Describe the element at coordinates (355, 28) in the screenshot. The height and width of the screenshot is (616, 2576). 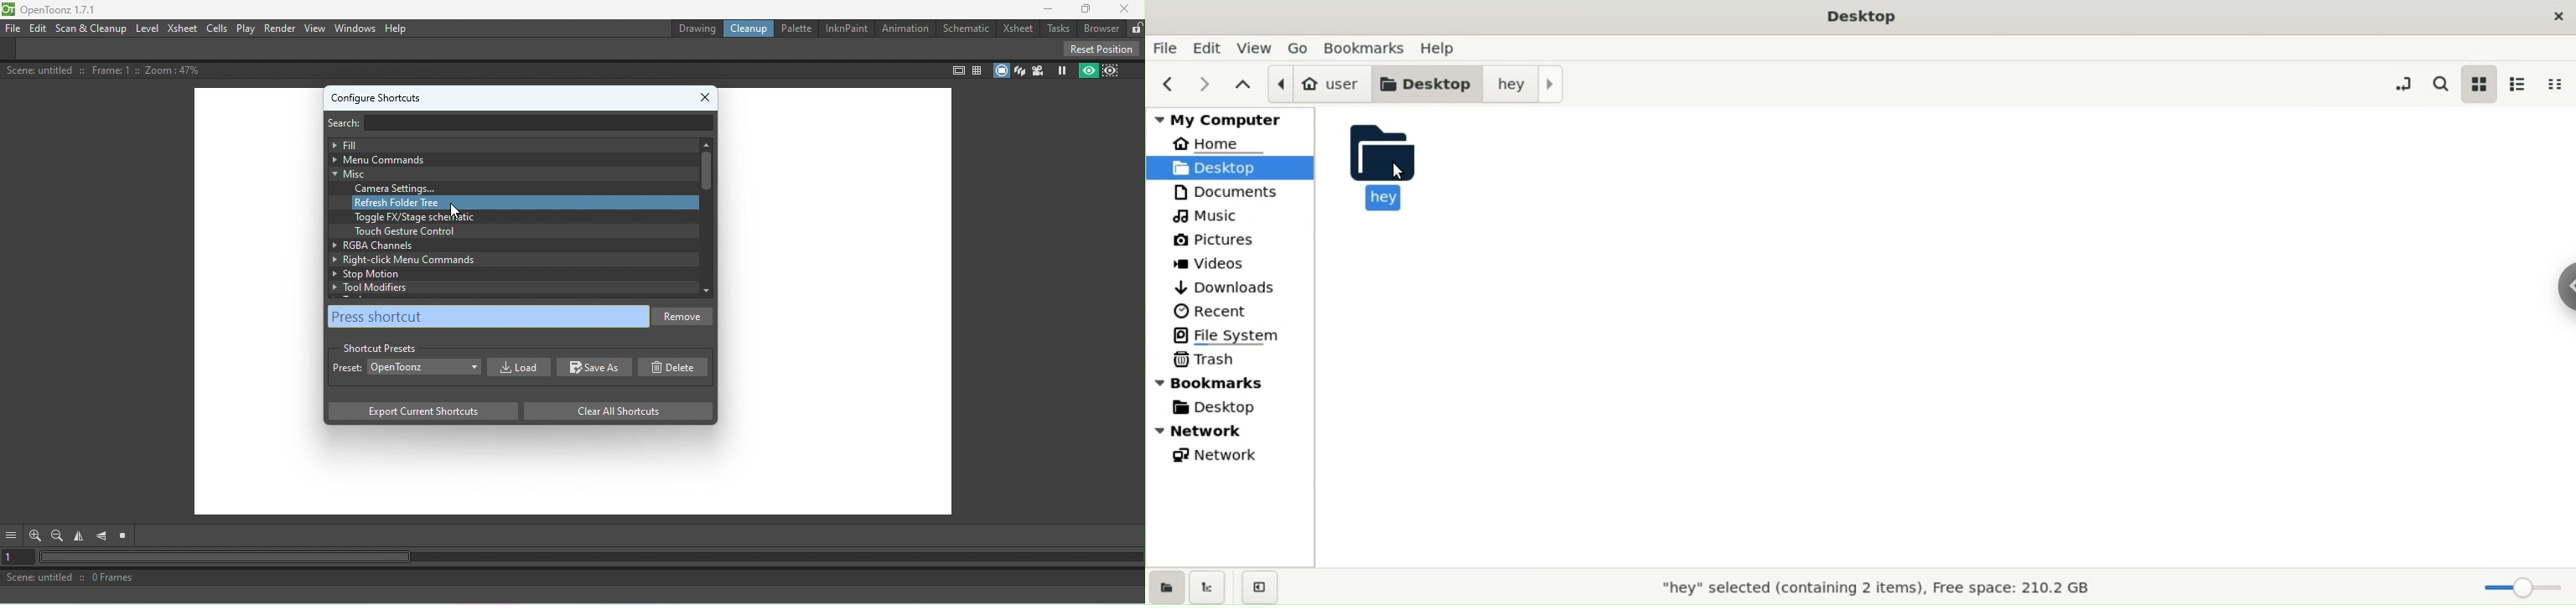
I see `Windows` at that location.